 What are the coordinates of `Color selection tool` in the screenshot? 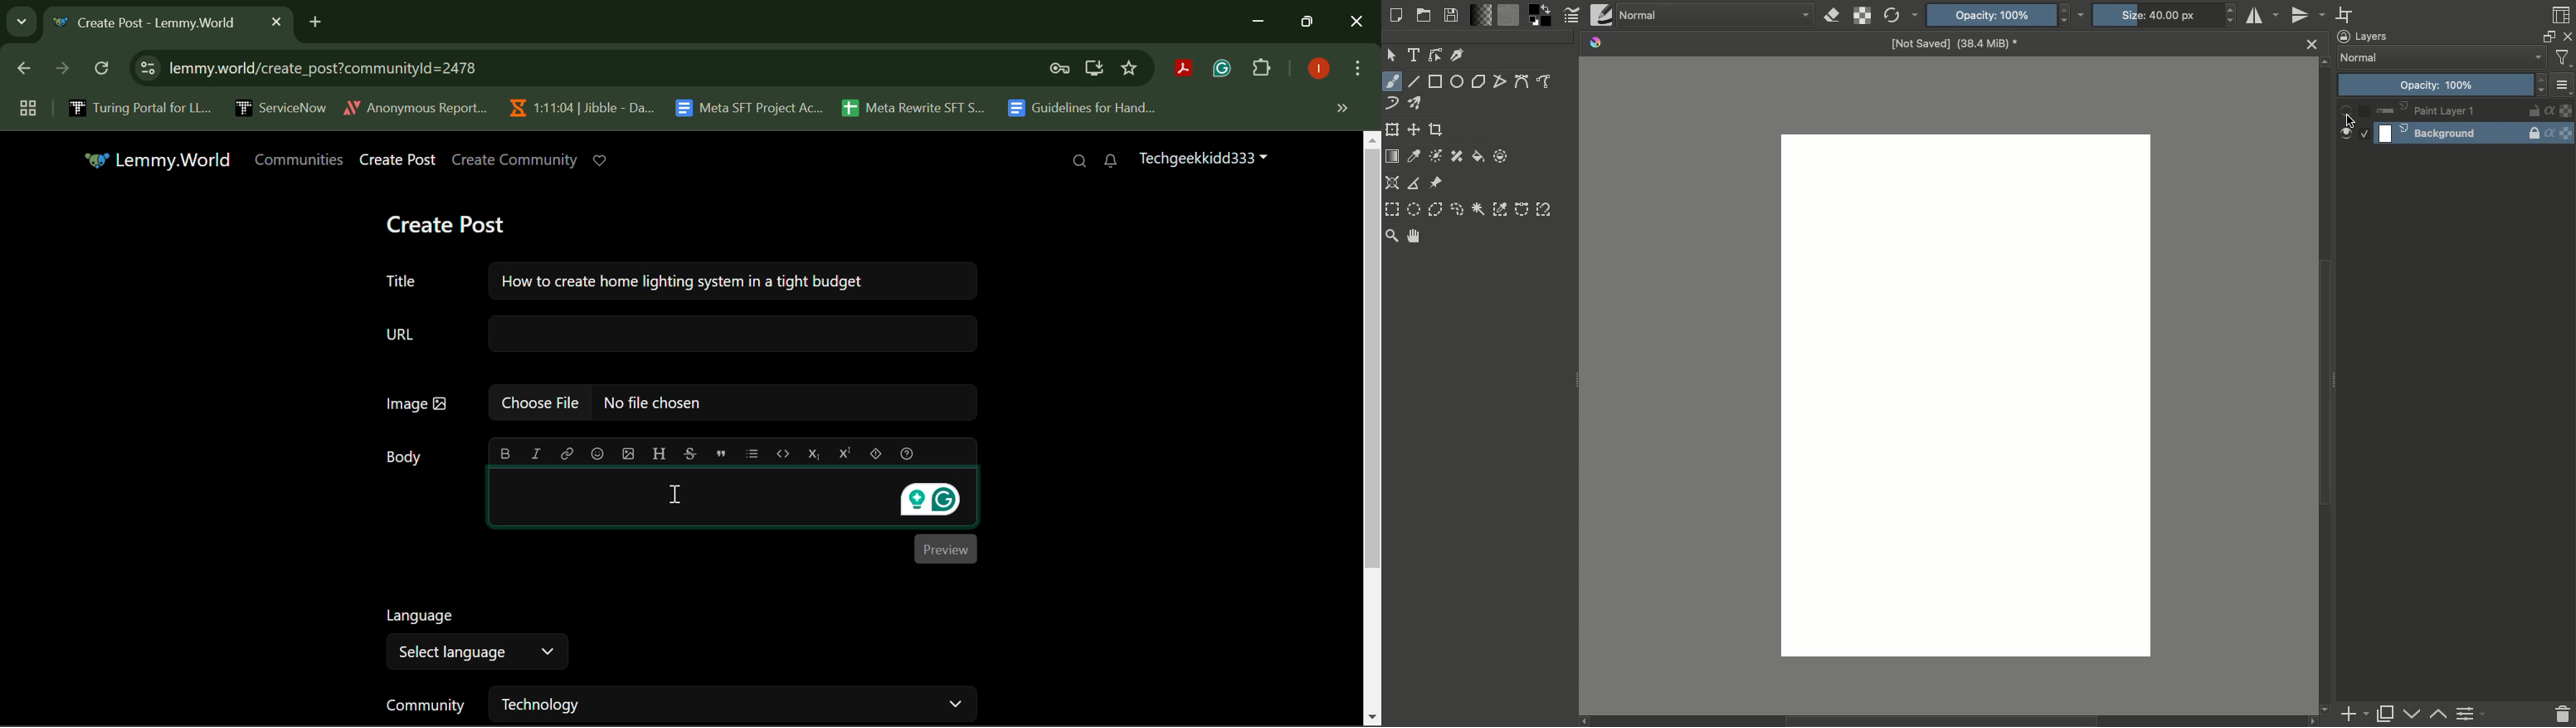 It's located at (1501, 209).